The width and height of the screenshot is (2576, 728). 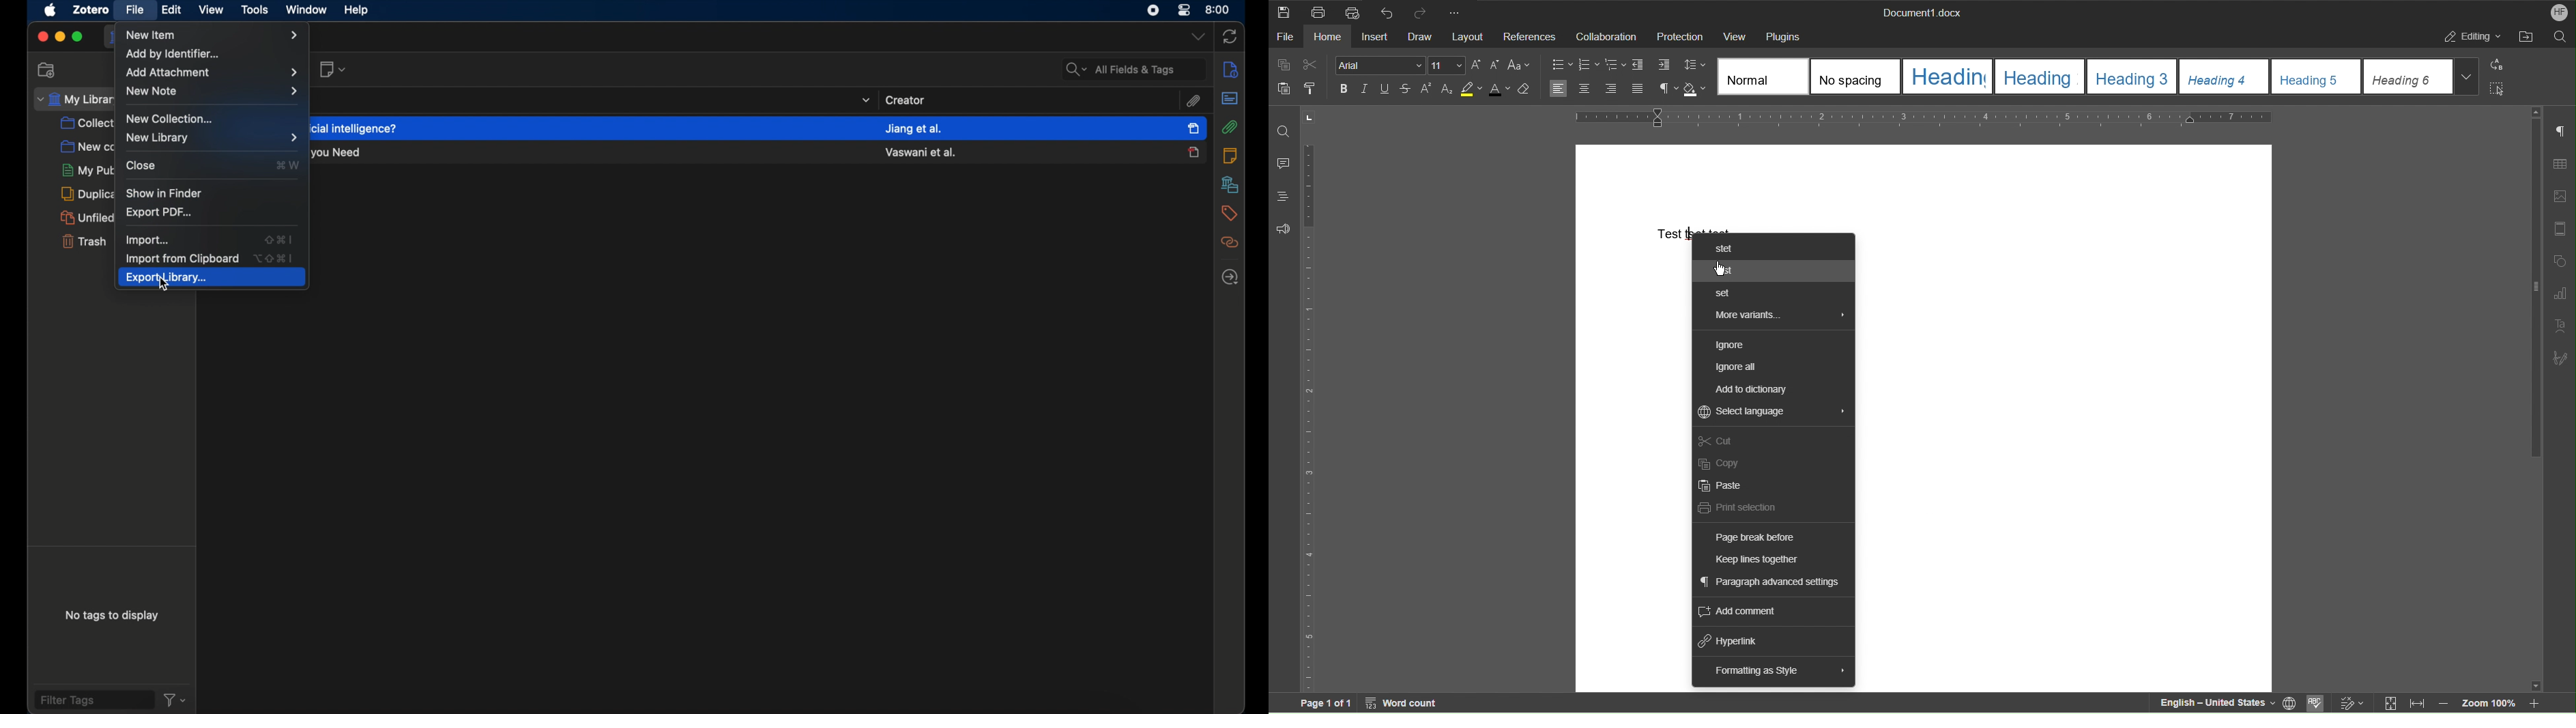 I want to click on Draw, so click(x=1423, y=37).